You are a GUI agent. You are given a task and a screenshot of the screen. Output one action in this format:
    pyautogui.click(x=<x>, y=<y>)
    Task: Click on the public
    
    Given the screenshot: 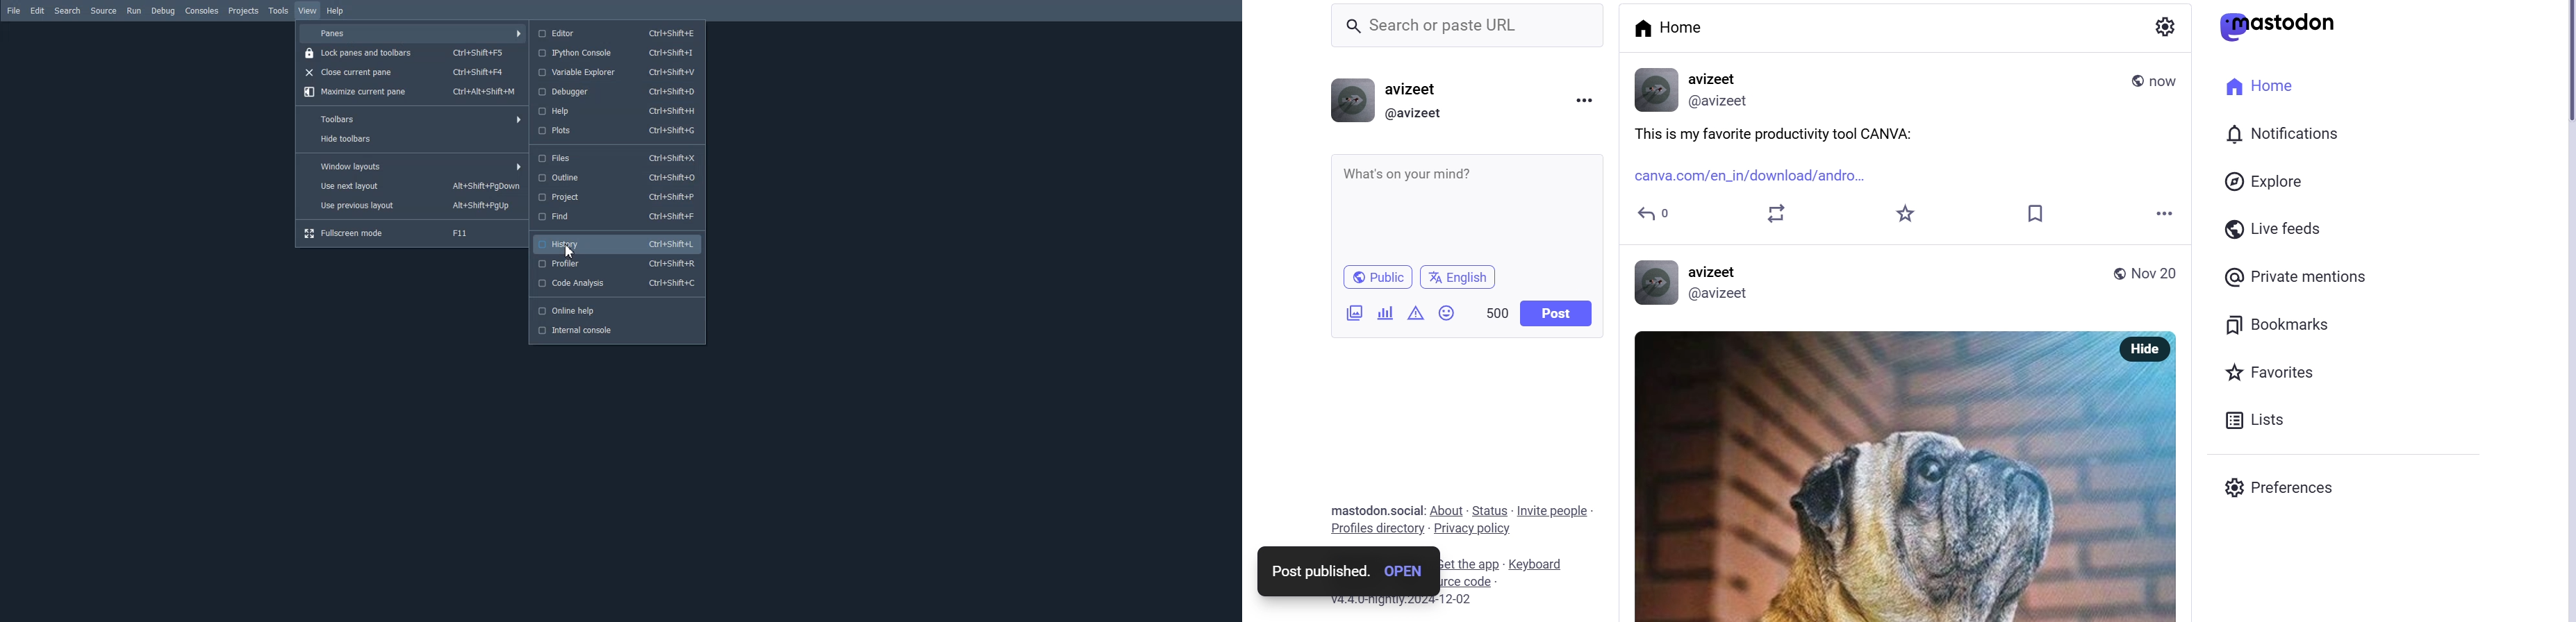 What is the action you would take?
    pyautogui.click(x=2119, y=274)
    